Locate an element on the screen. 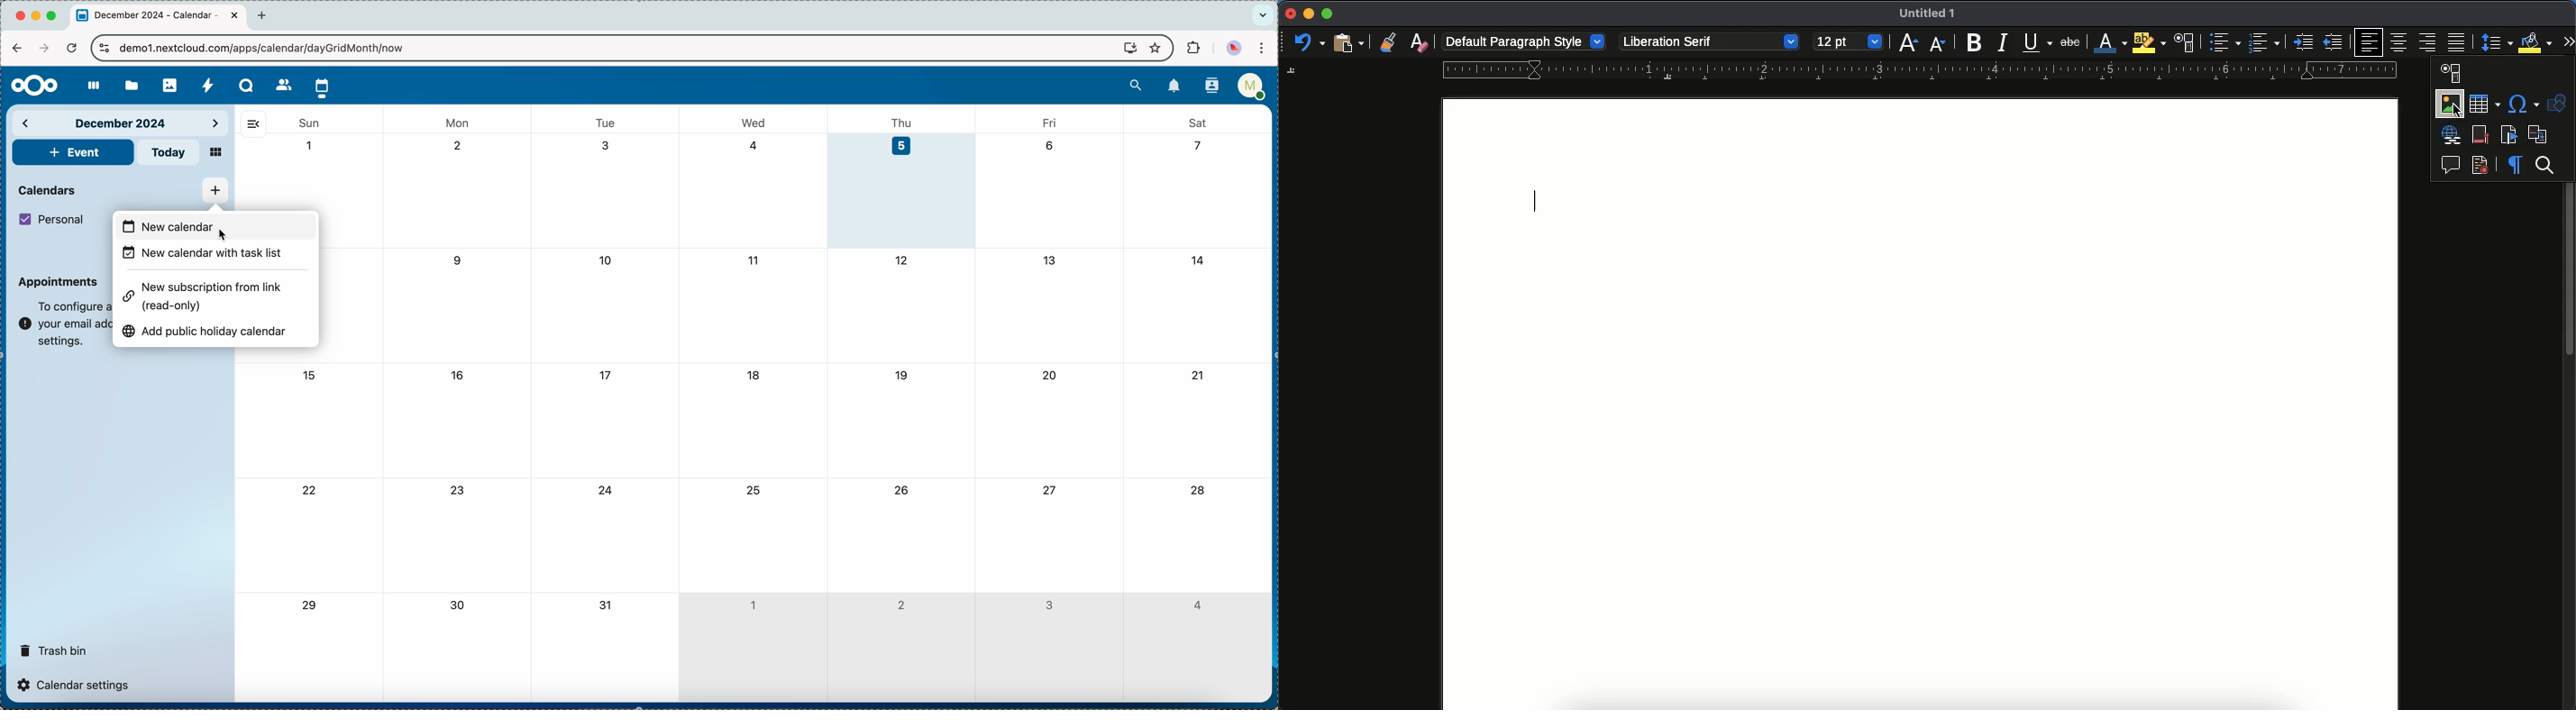 This screenshot has height=728, width=2576. undo is located at coordinates (1310, 43).